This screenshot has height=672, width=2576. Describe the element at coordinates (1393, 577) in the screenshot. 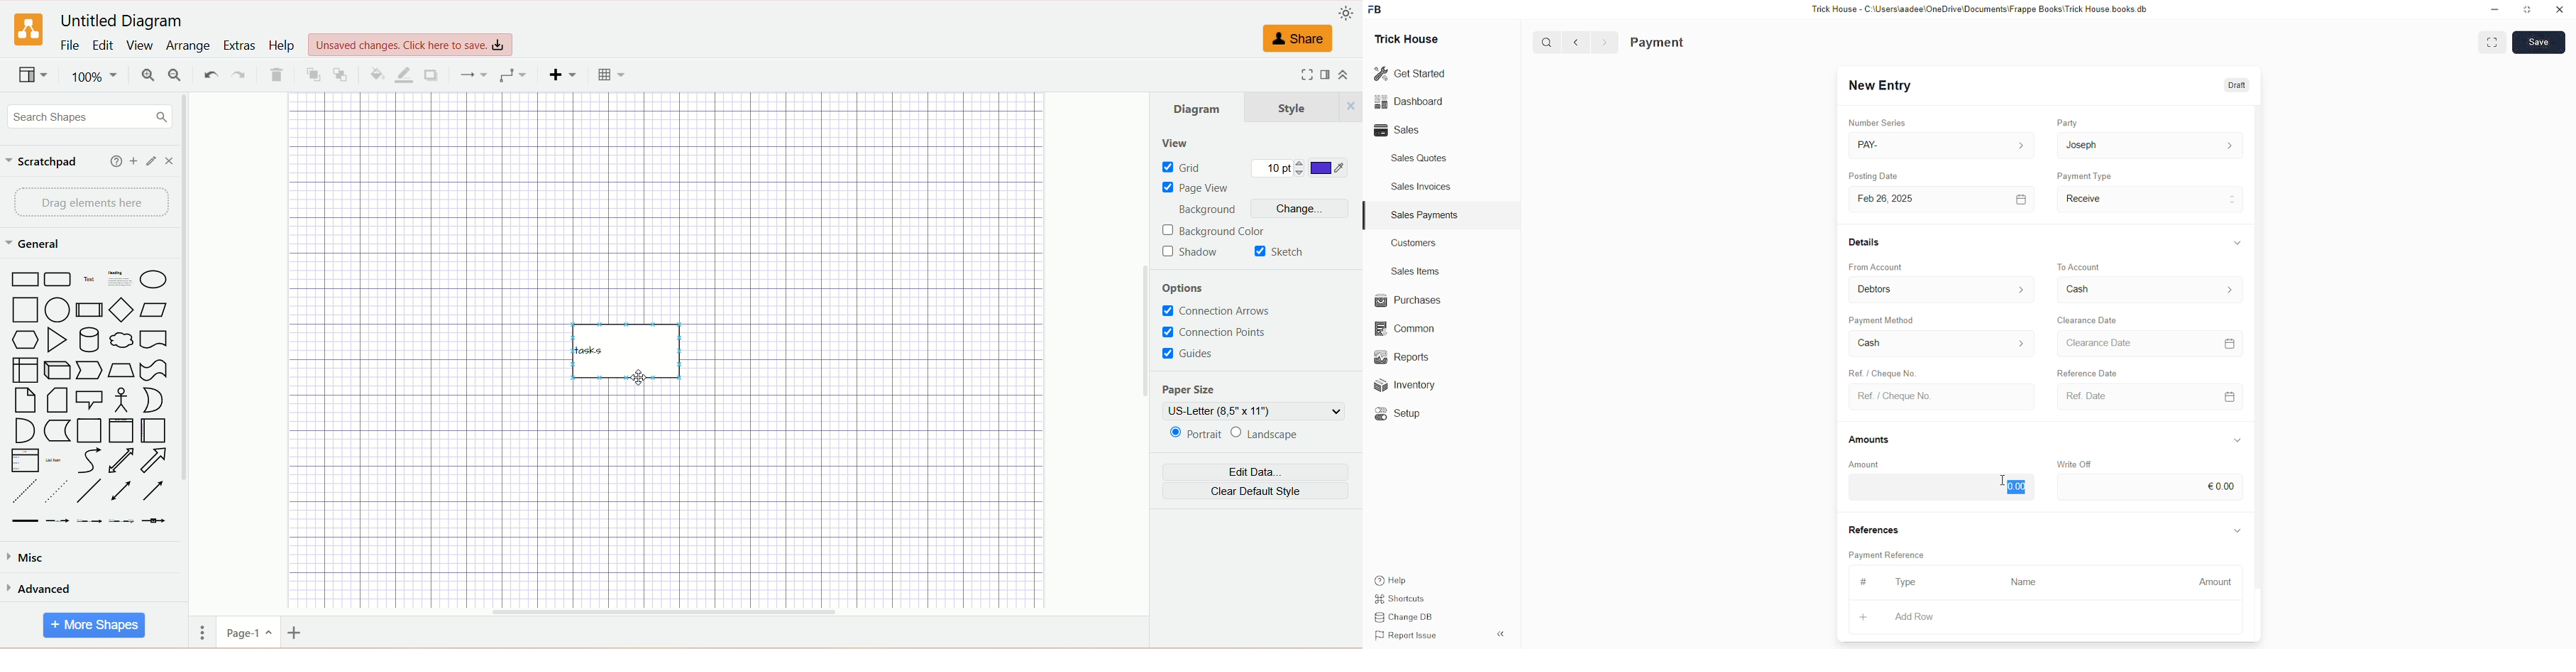

I see `Help` at that location.